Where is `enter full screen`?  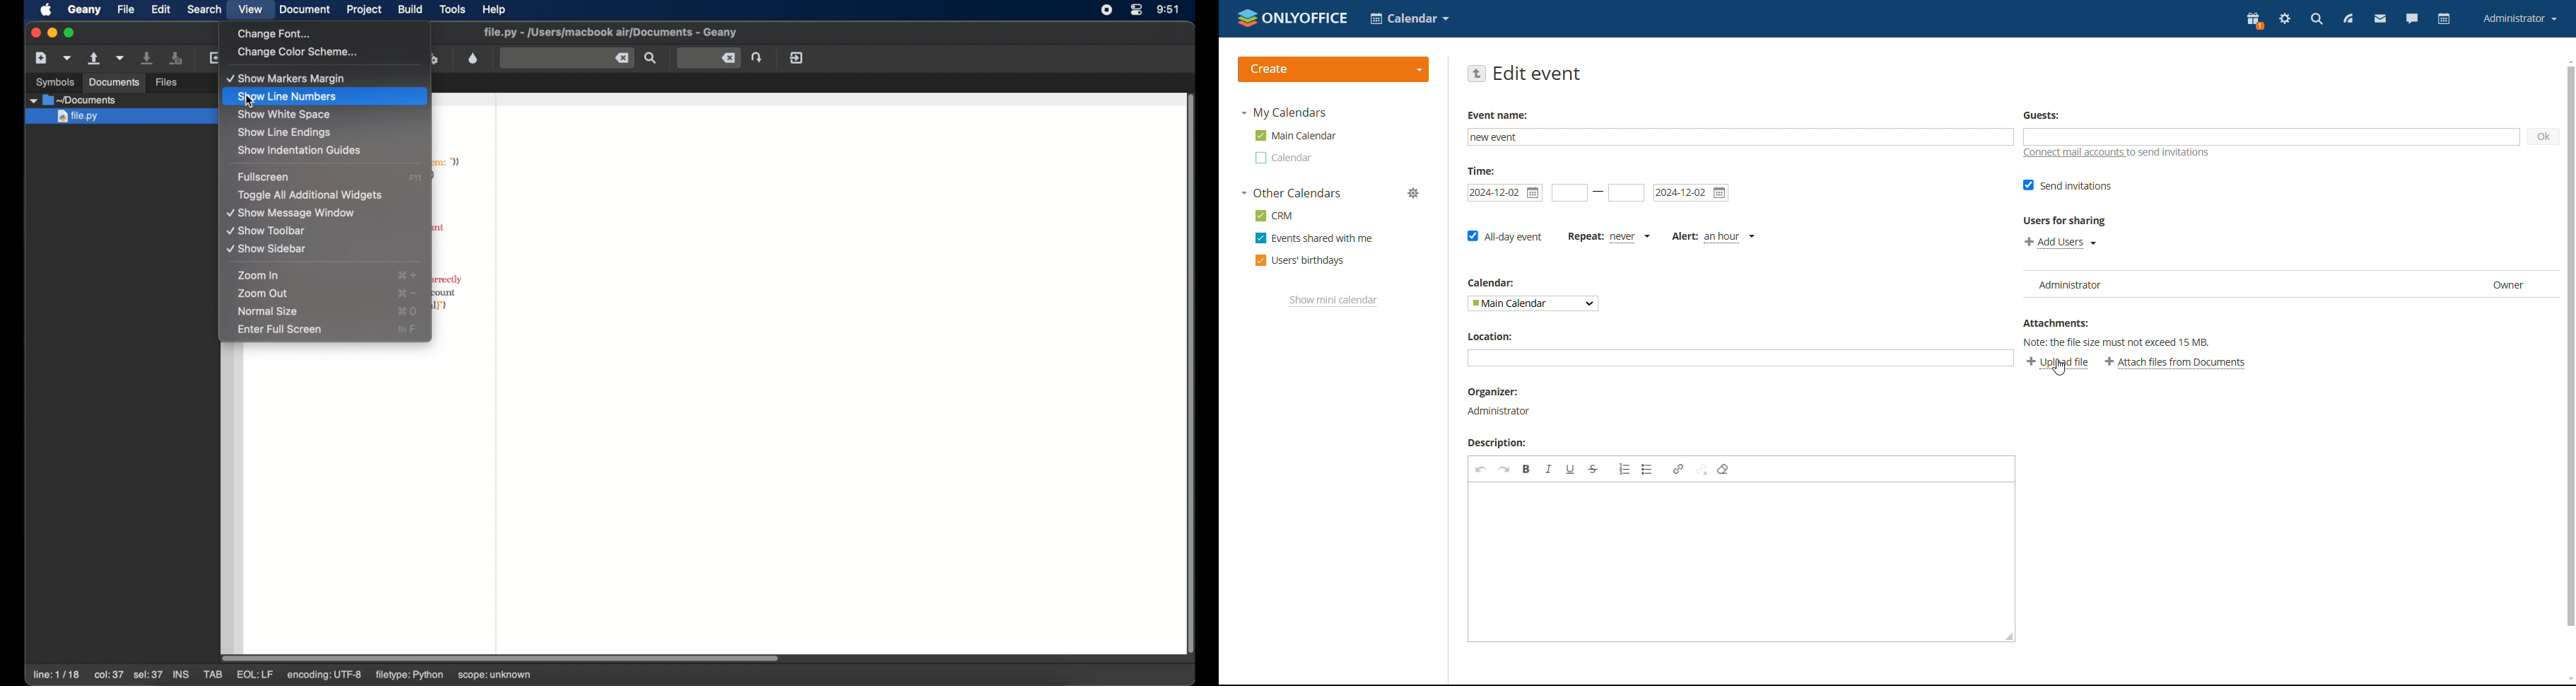
enter full screen is located at coordinates (279, 329).